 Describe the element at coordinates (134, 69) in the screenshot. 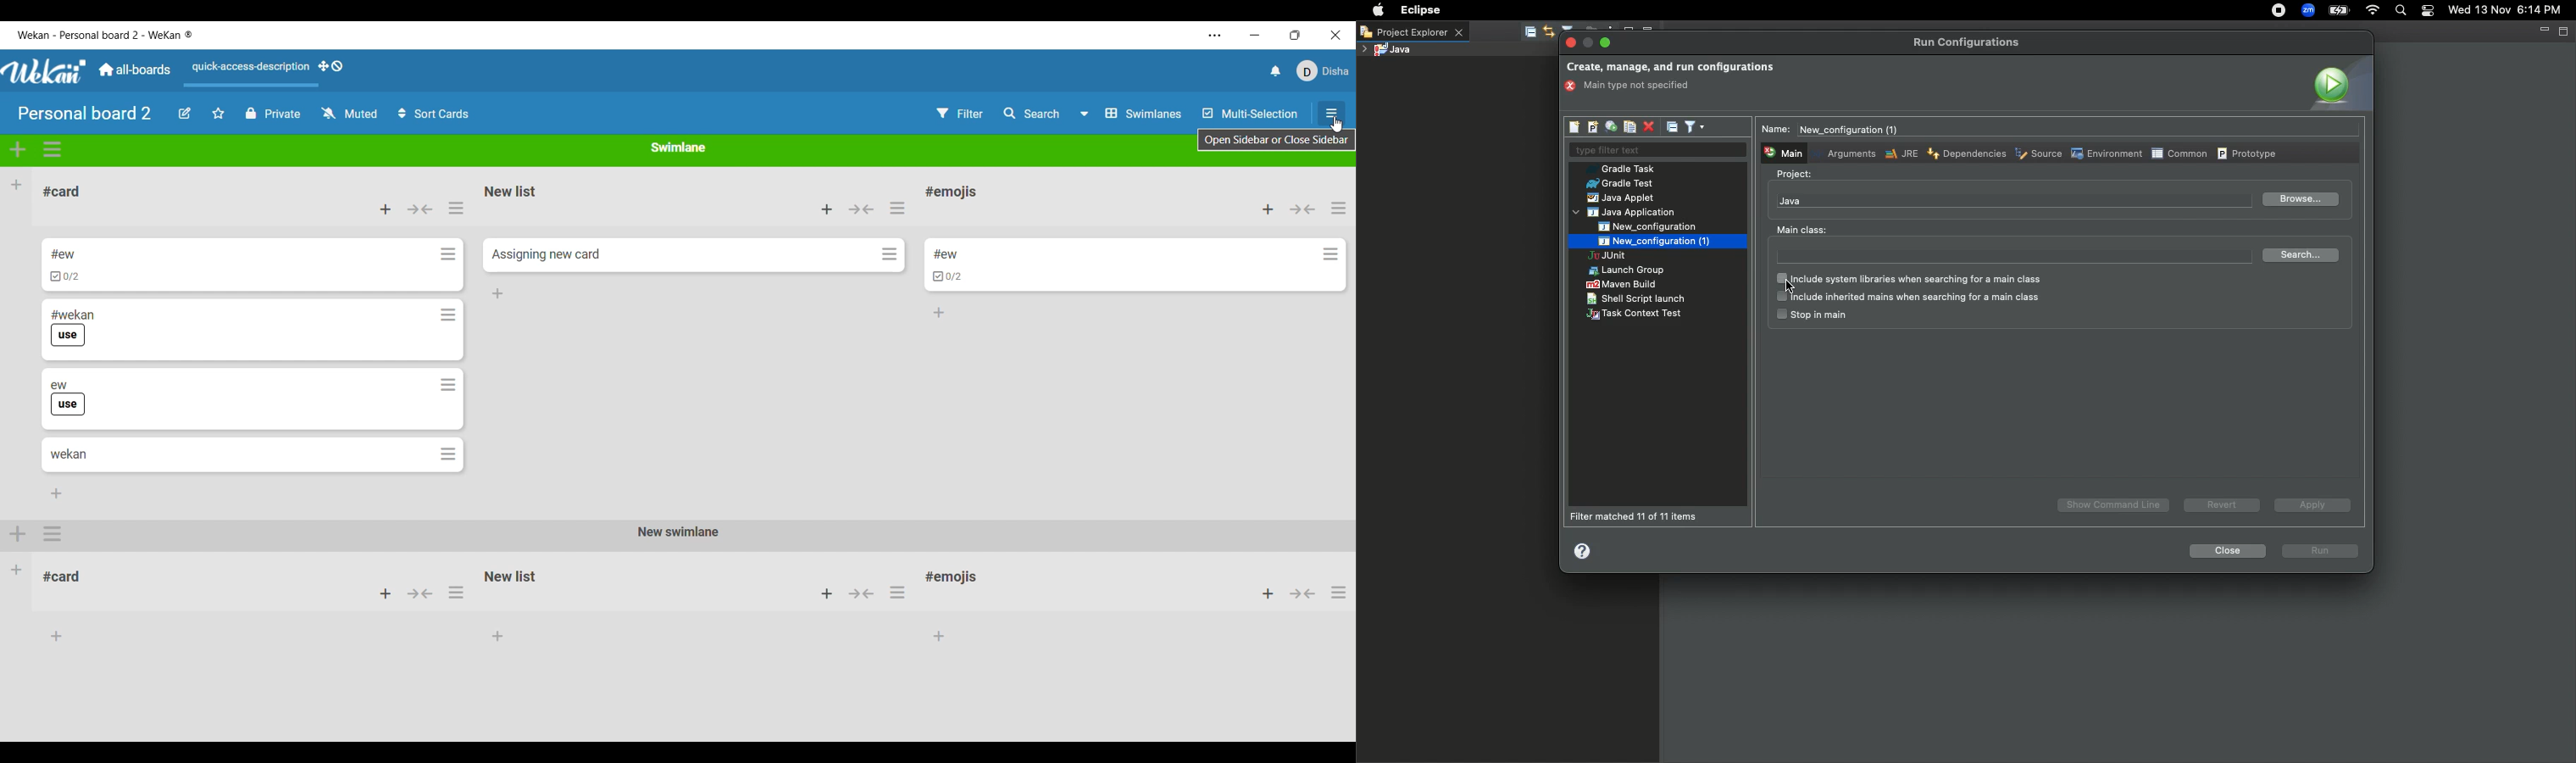

I see `Main dashboard` at that location.